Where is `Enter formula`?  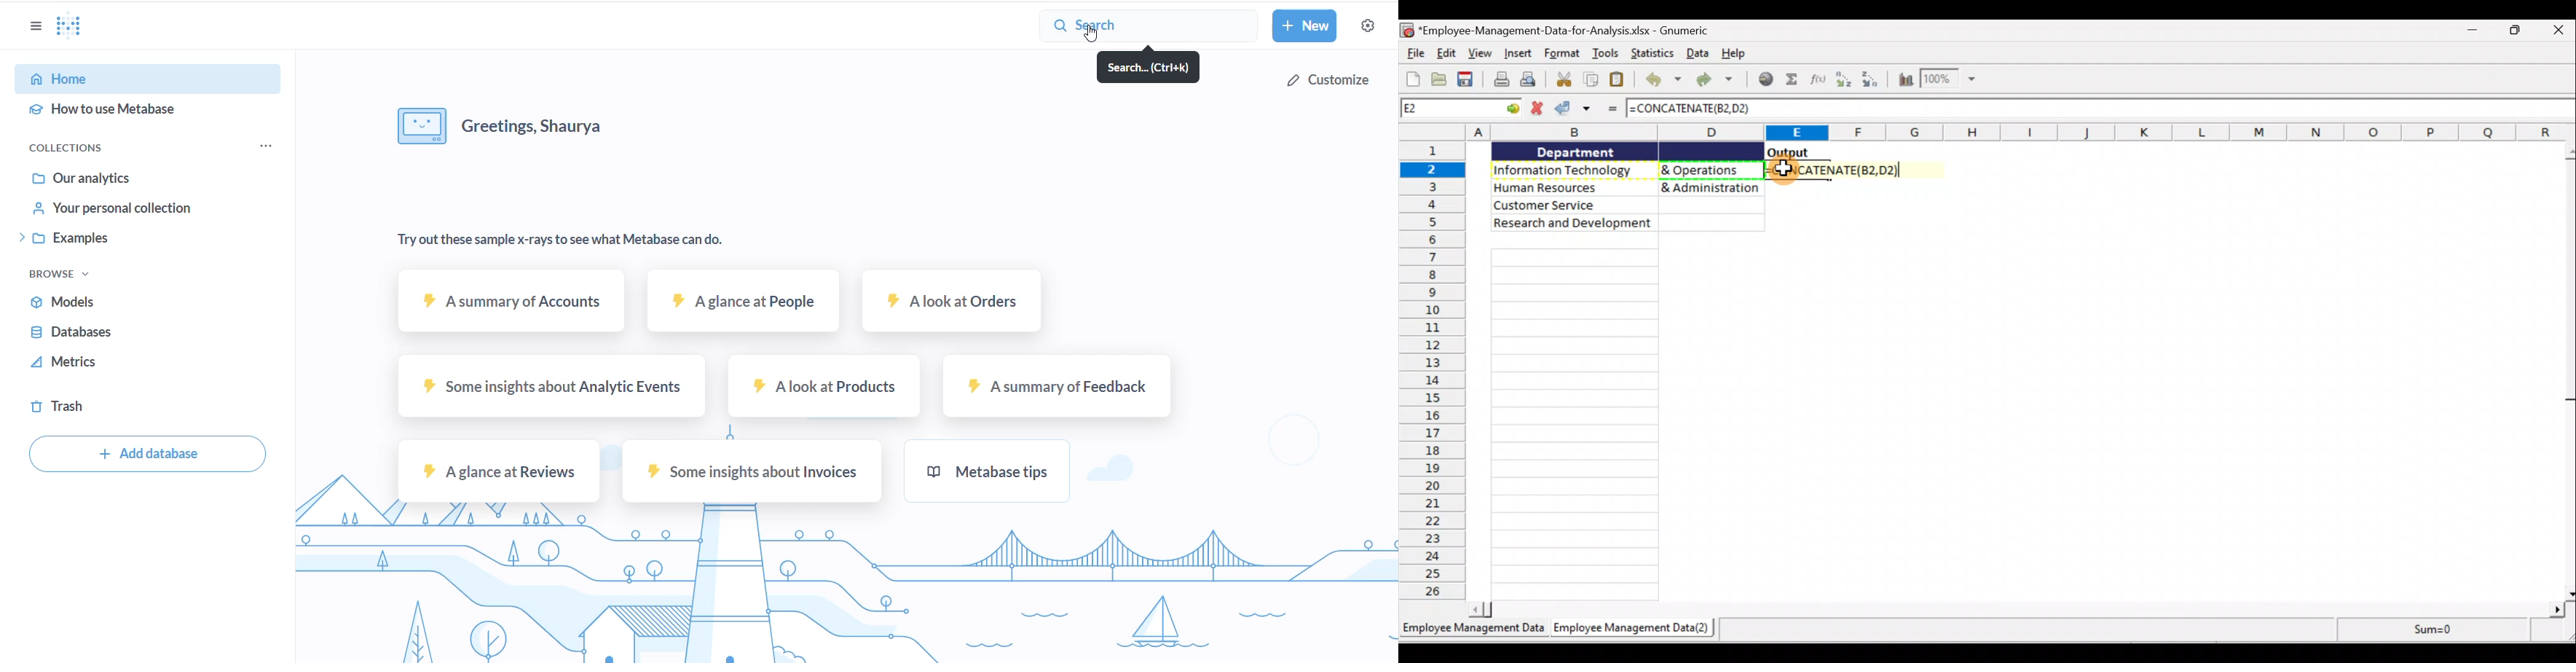
Enter formula is located at coordinates (1614, 107).